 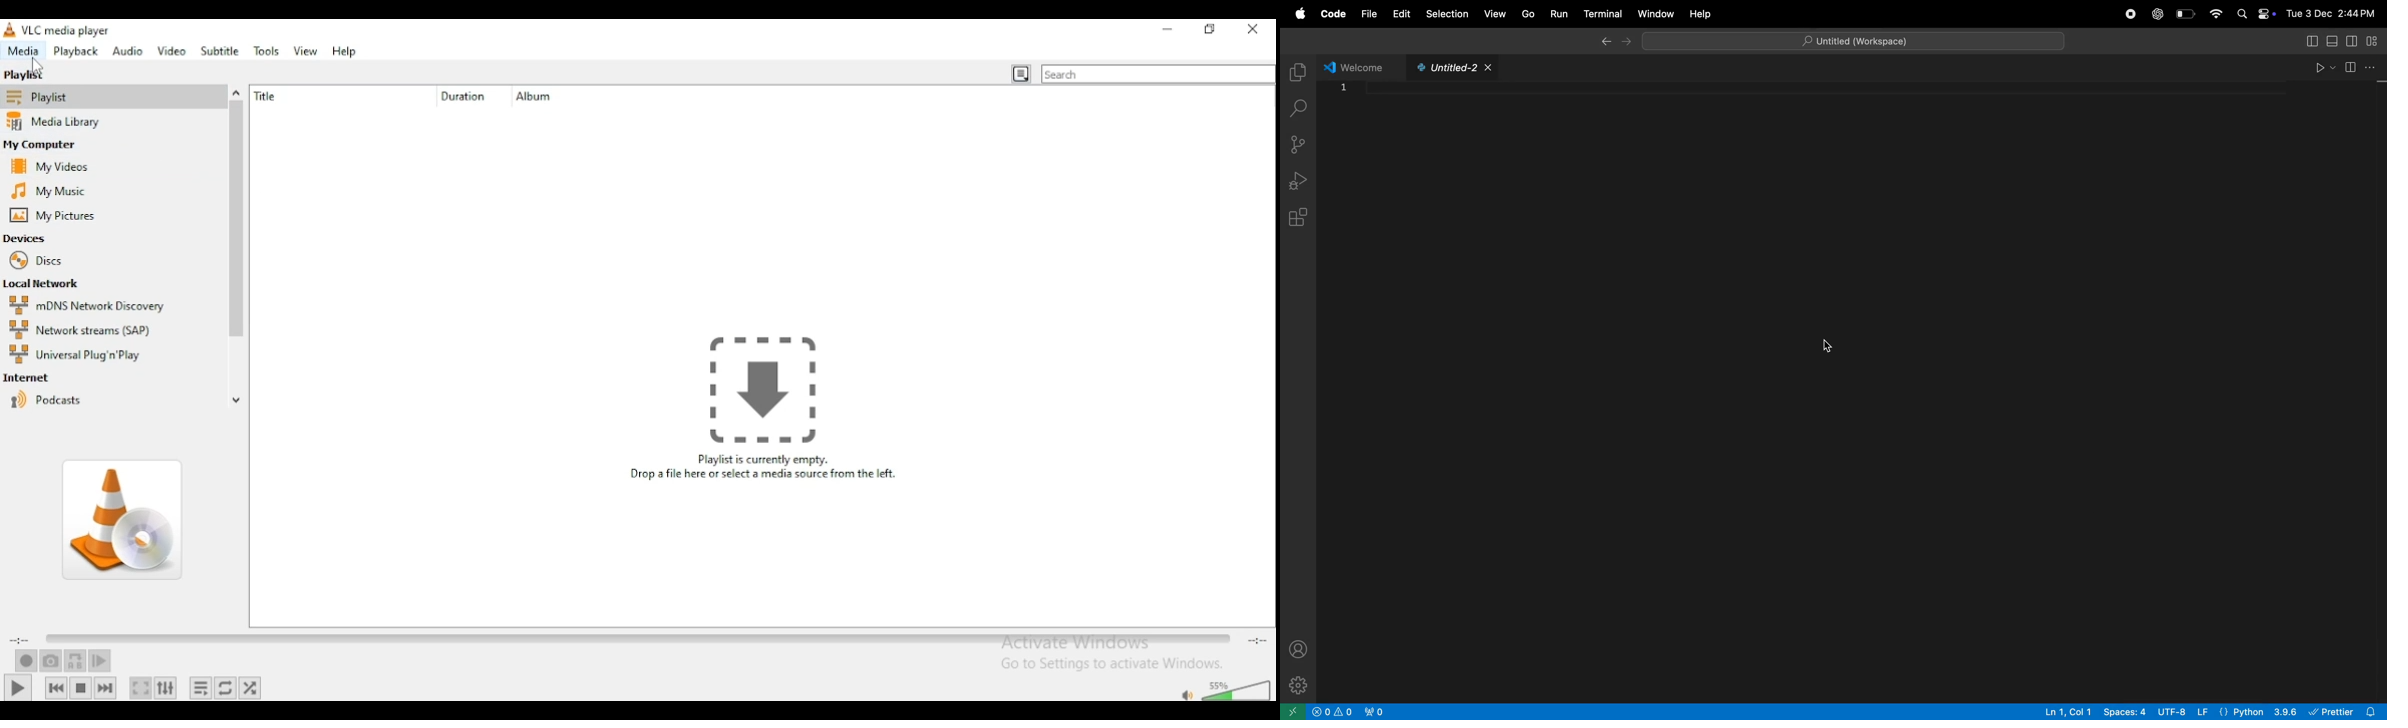 What do you see at coordinates (119, 520) in the screenshot?
I see `album art` at bounding box center [119, 520].